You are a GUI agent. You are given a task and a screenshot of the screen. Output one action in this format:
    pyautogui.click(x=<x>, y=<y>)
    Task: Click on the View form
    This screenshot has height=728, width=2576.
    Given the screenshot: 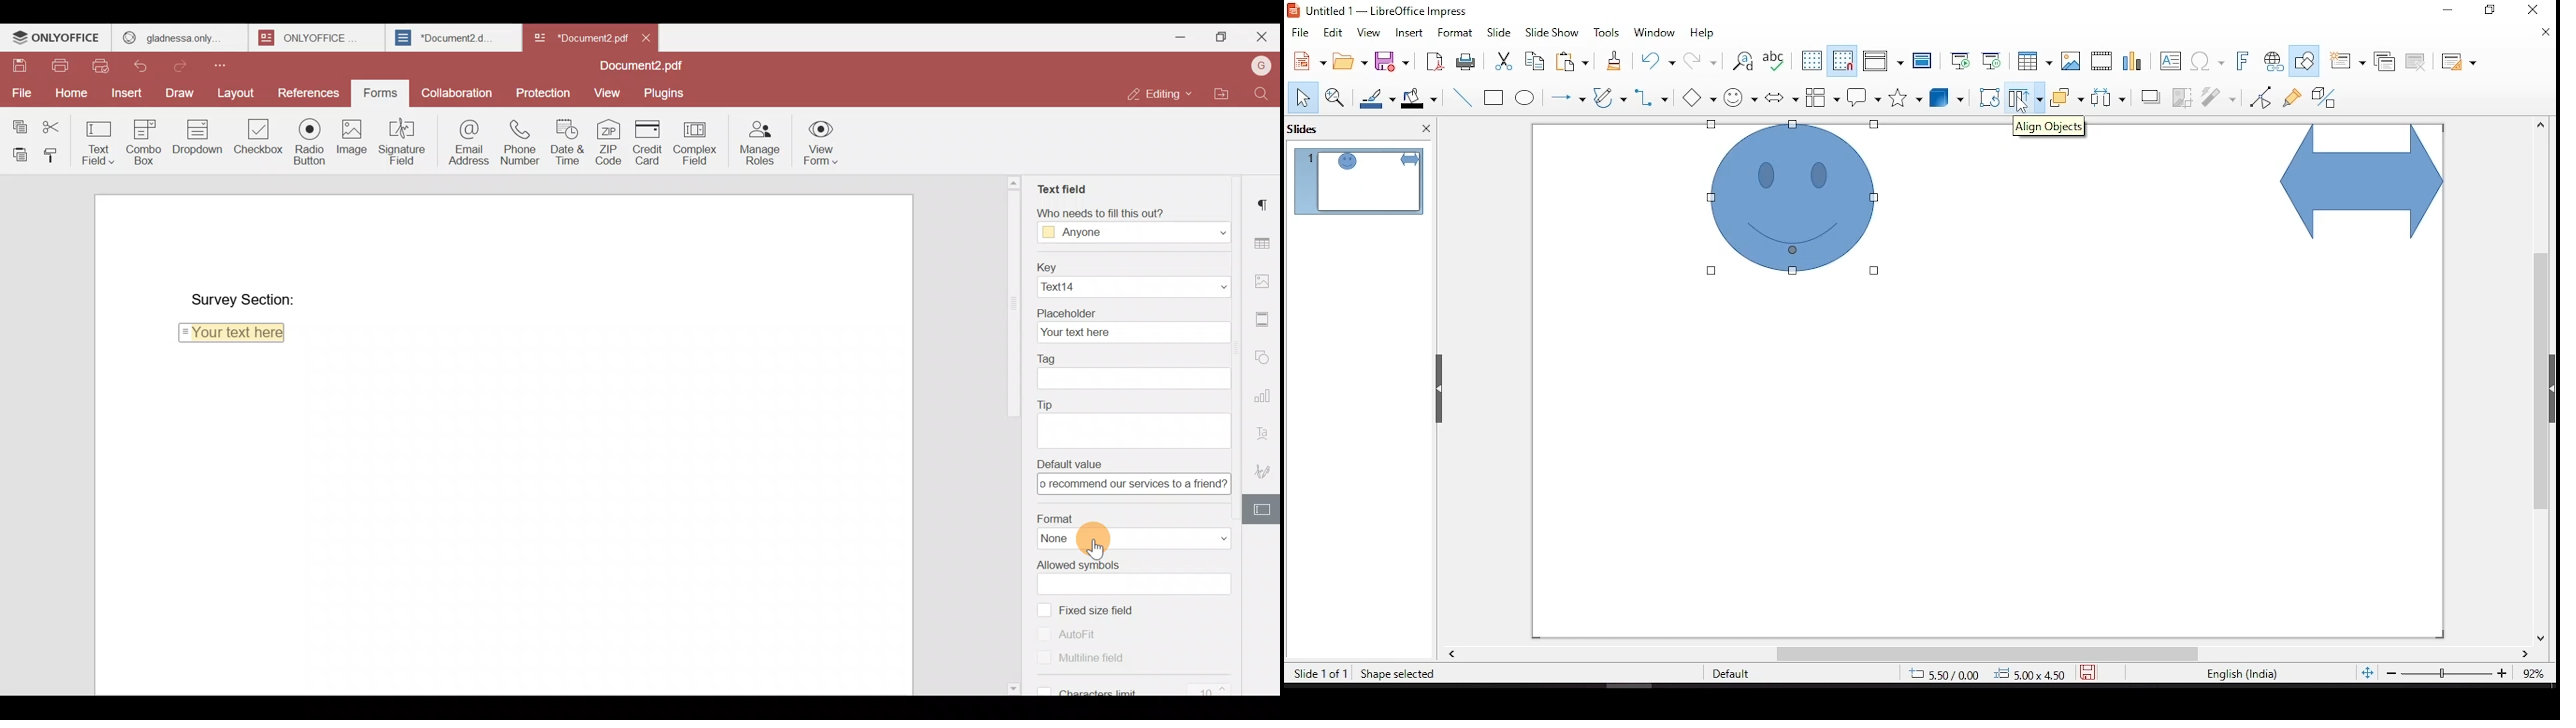 What is the action you would take?
    pyautogui.click(x=819, y=142)
    